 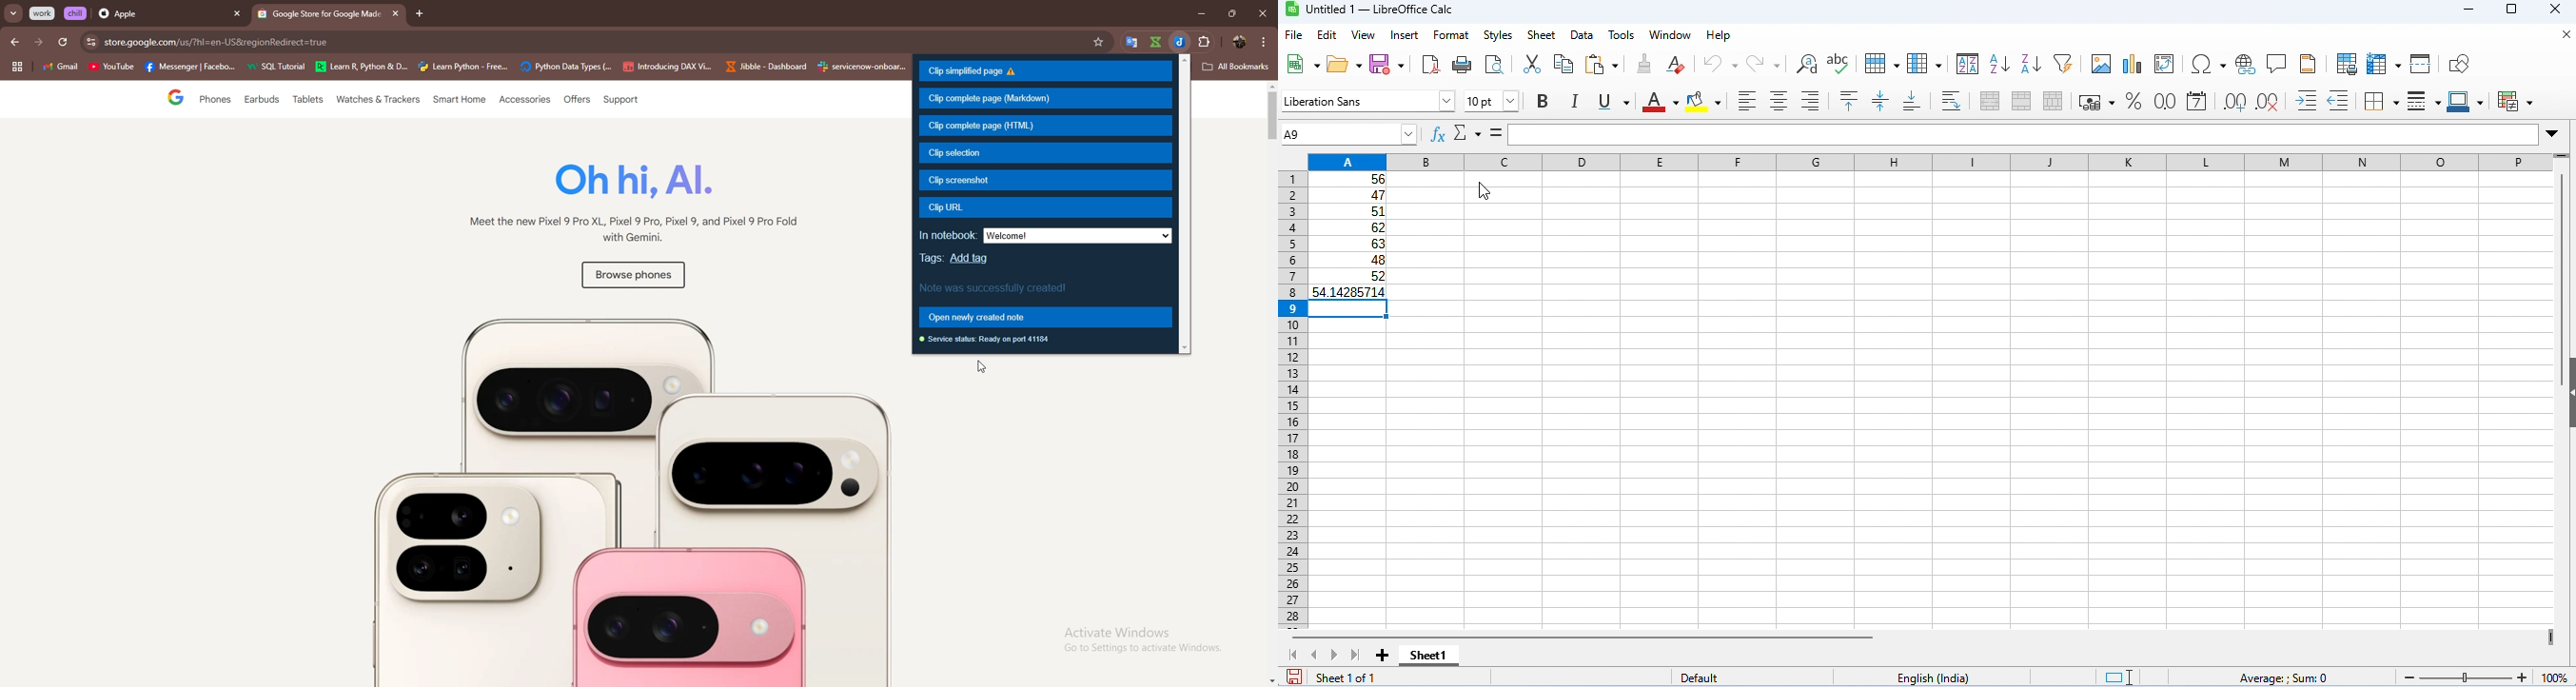 I want to click on border style, so click(x=2424, y=102).